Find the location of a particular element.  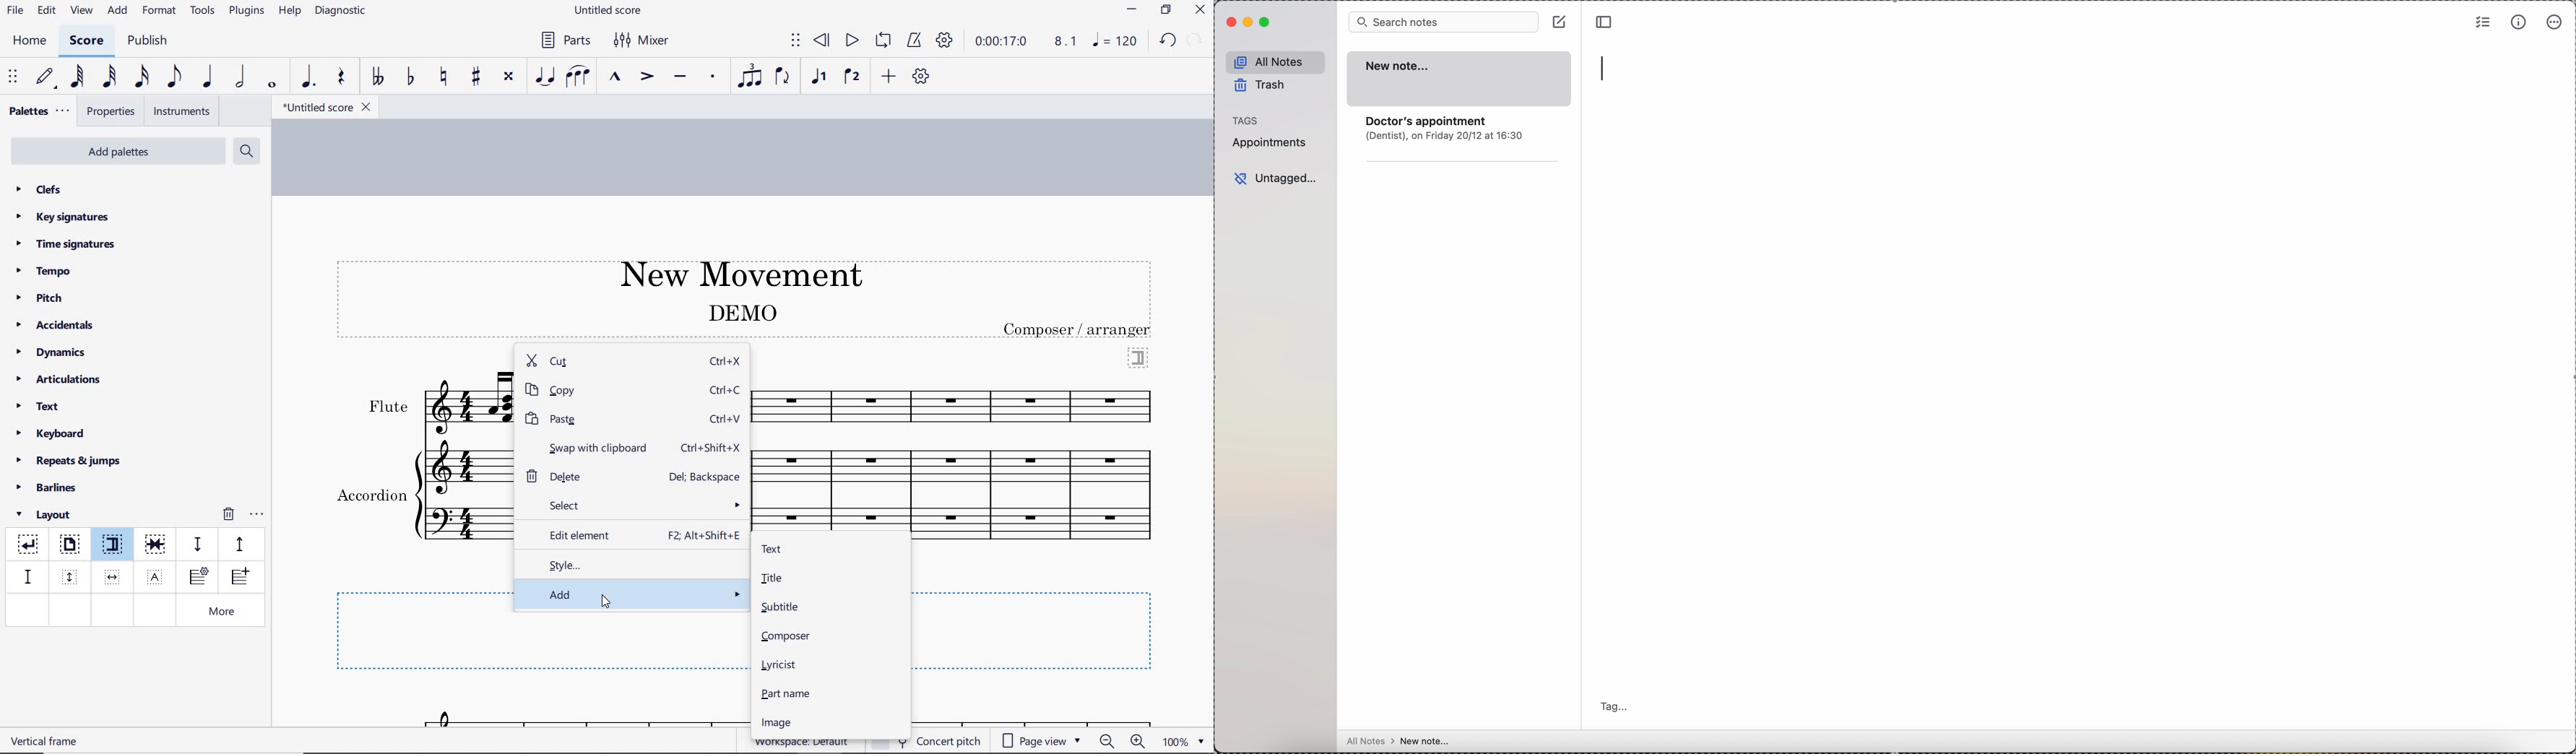

staff spacer fixed down is located at coordinates (26, 576).